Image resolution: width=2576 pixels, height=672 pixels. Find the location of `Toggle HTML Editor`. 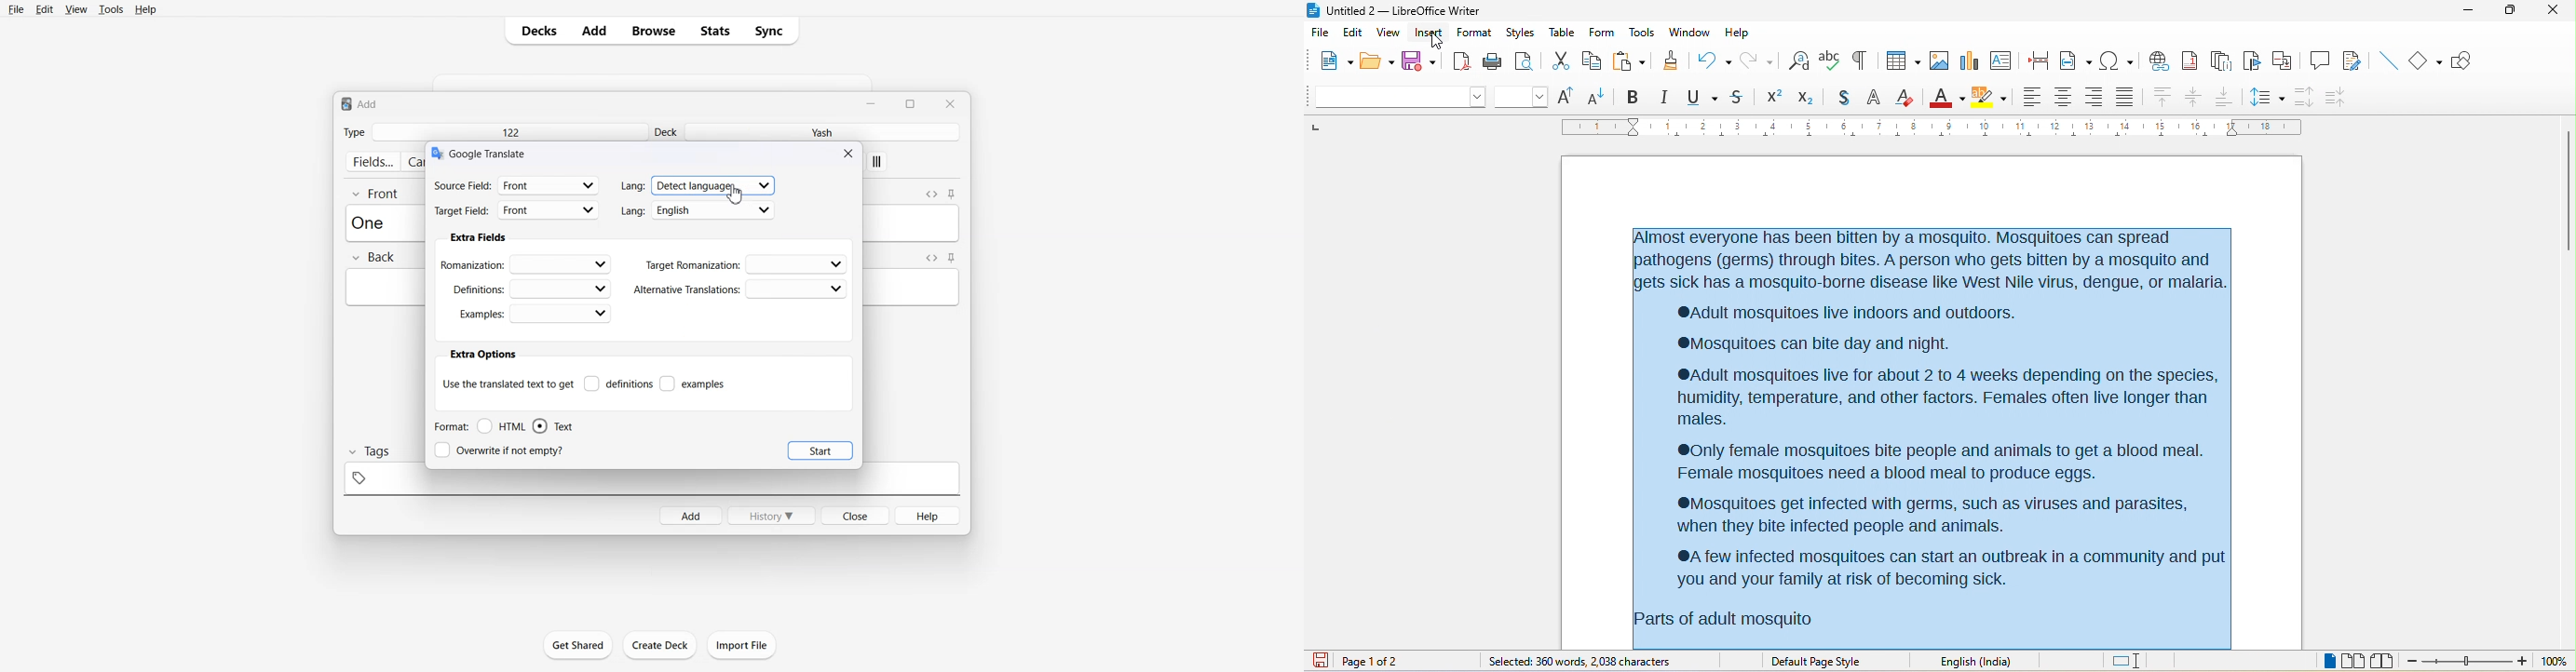

Toggle HTML Editor is located at coordinates (931, 193).